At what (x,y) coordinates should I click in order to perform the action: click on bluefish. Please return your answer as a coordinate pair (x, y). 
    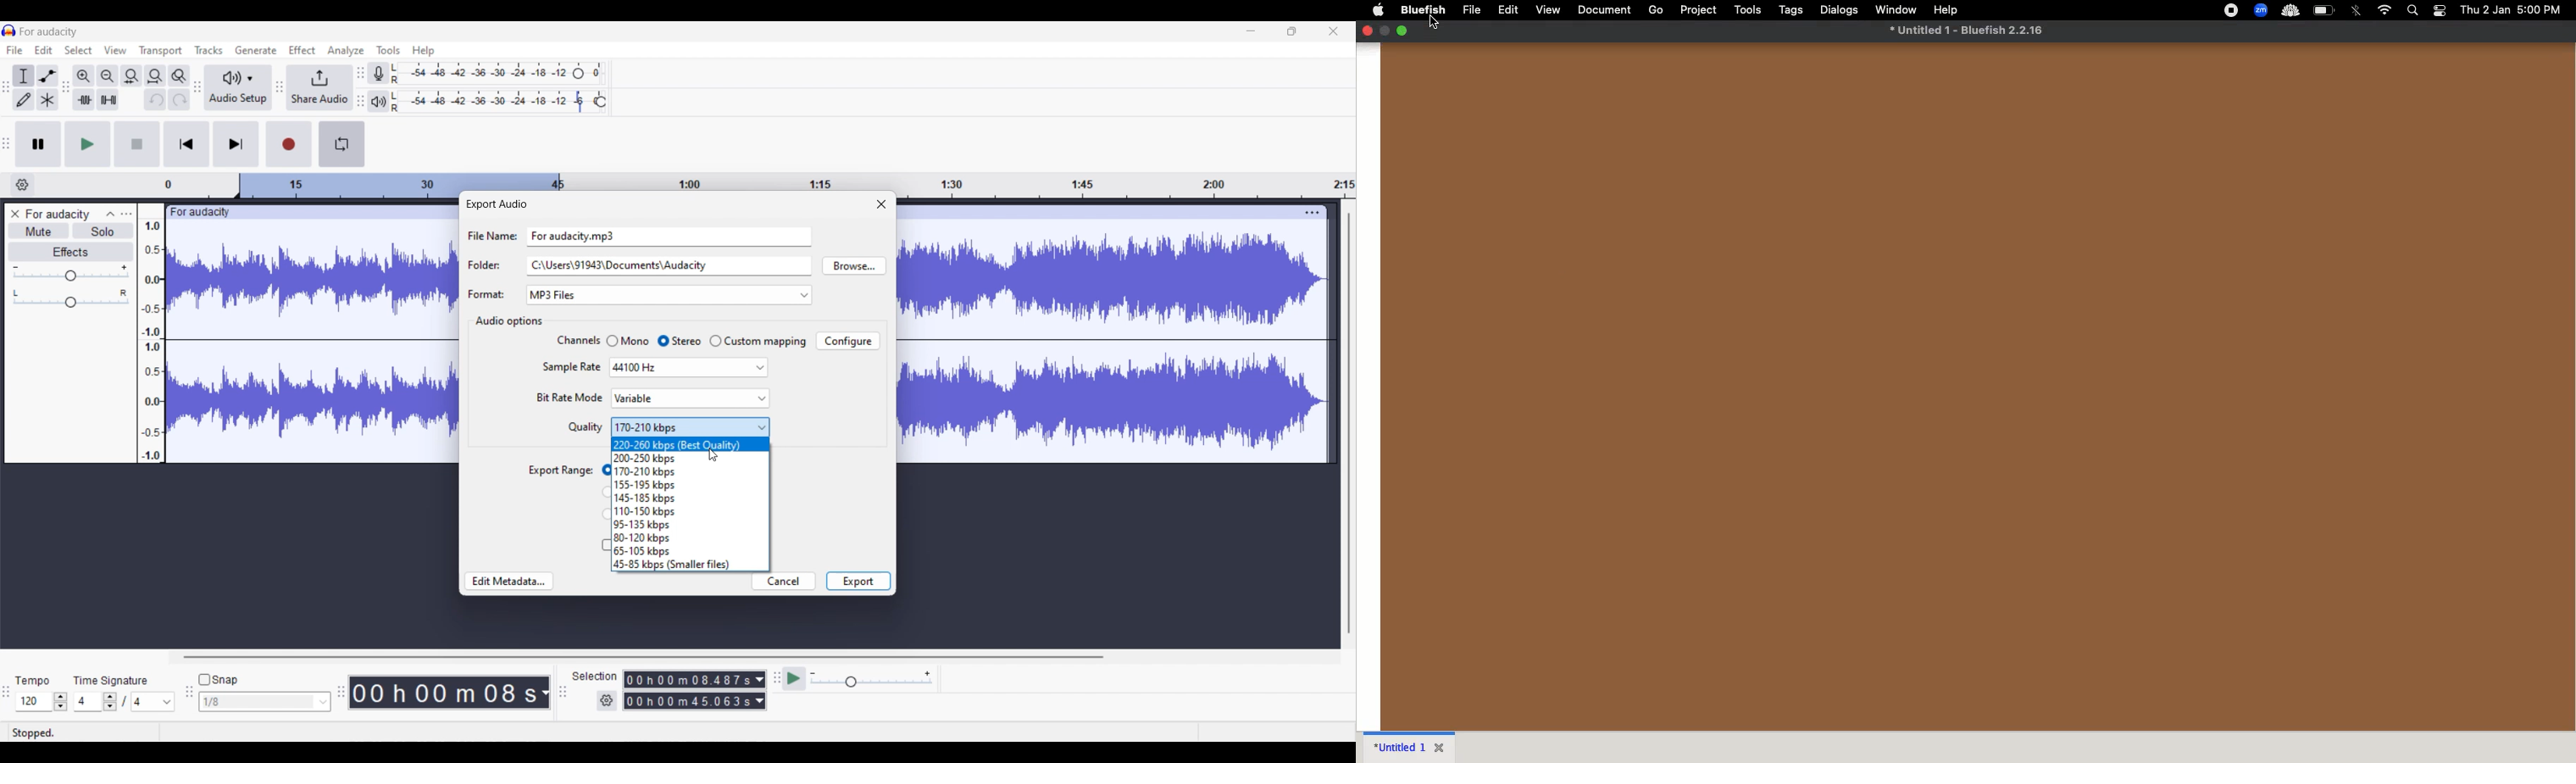
    Looking at the image, I should click on (1420, 10).